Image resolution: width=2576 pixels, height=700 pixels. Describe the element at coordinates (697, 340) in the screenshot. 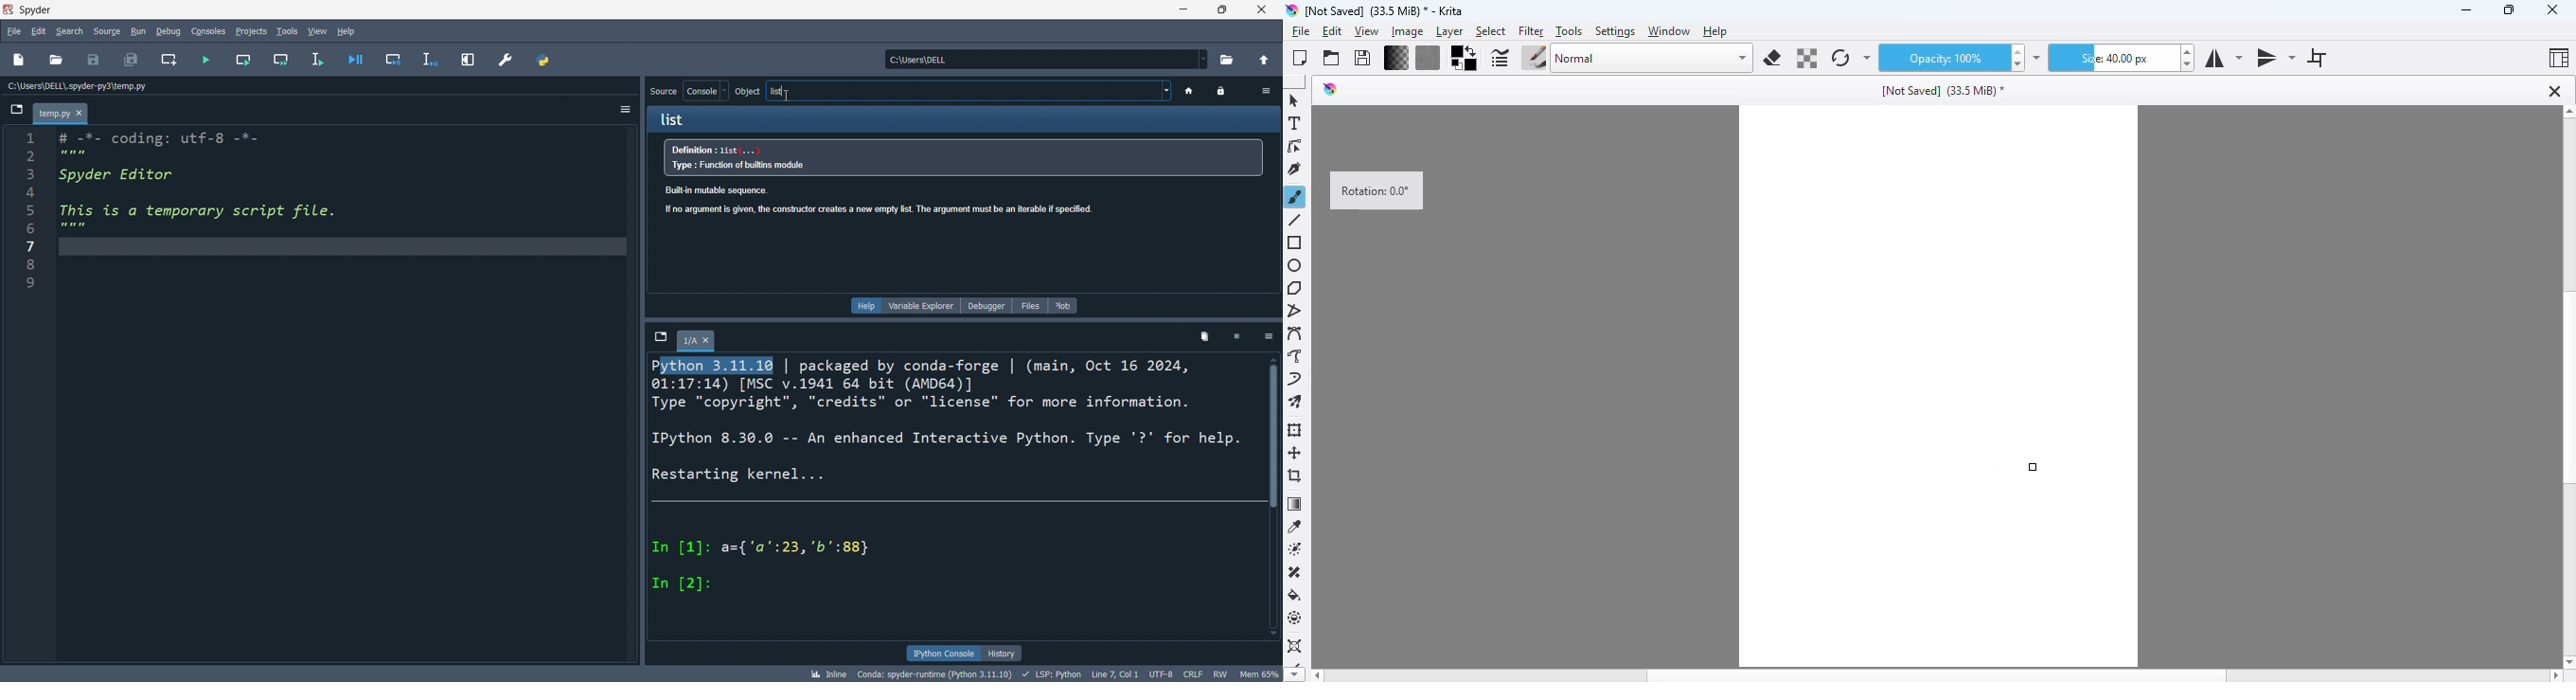

I see `1/A tab` at that location.